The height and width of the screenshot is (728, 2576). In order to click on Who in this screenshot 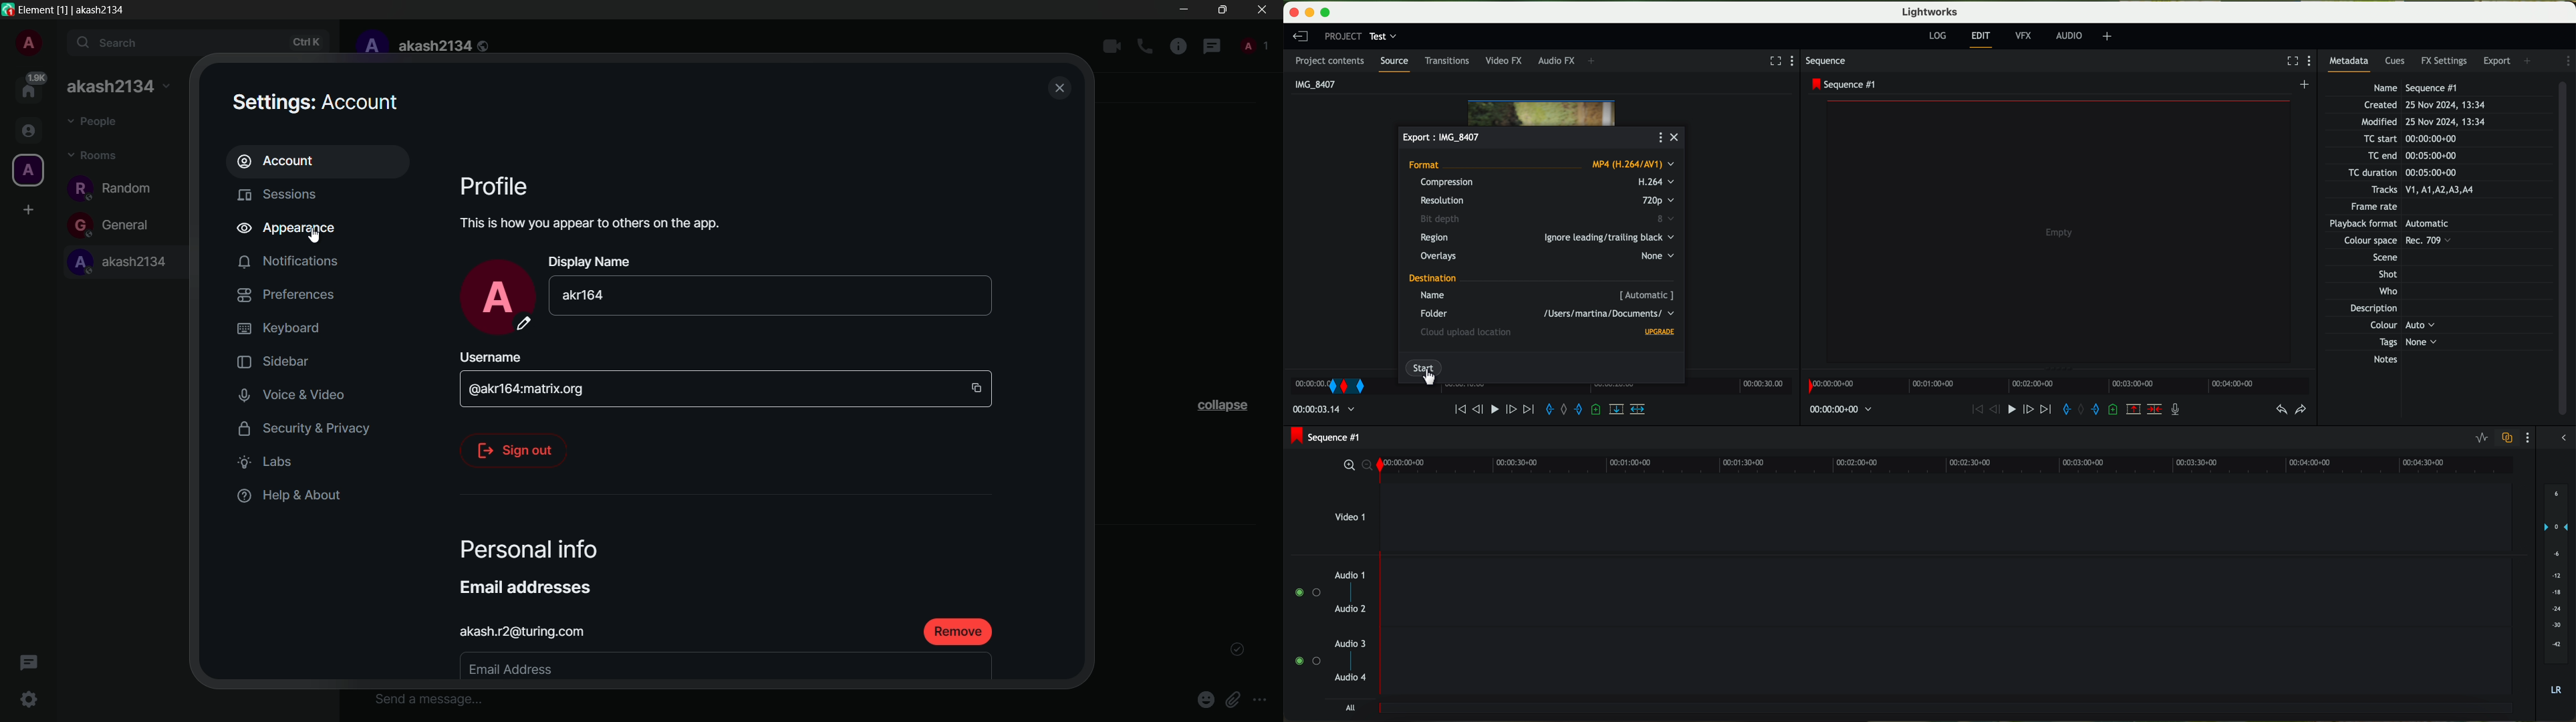, I will do `click(2386, 292)`.